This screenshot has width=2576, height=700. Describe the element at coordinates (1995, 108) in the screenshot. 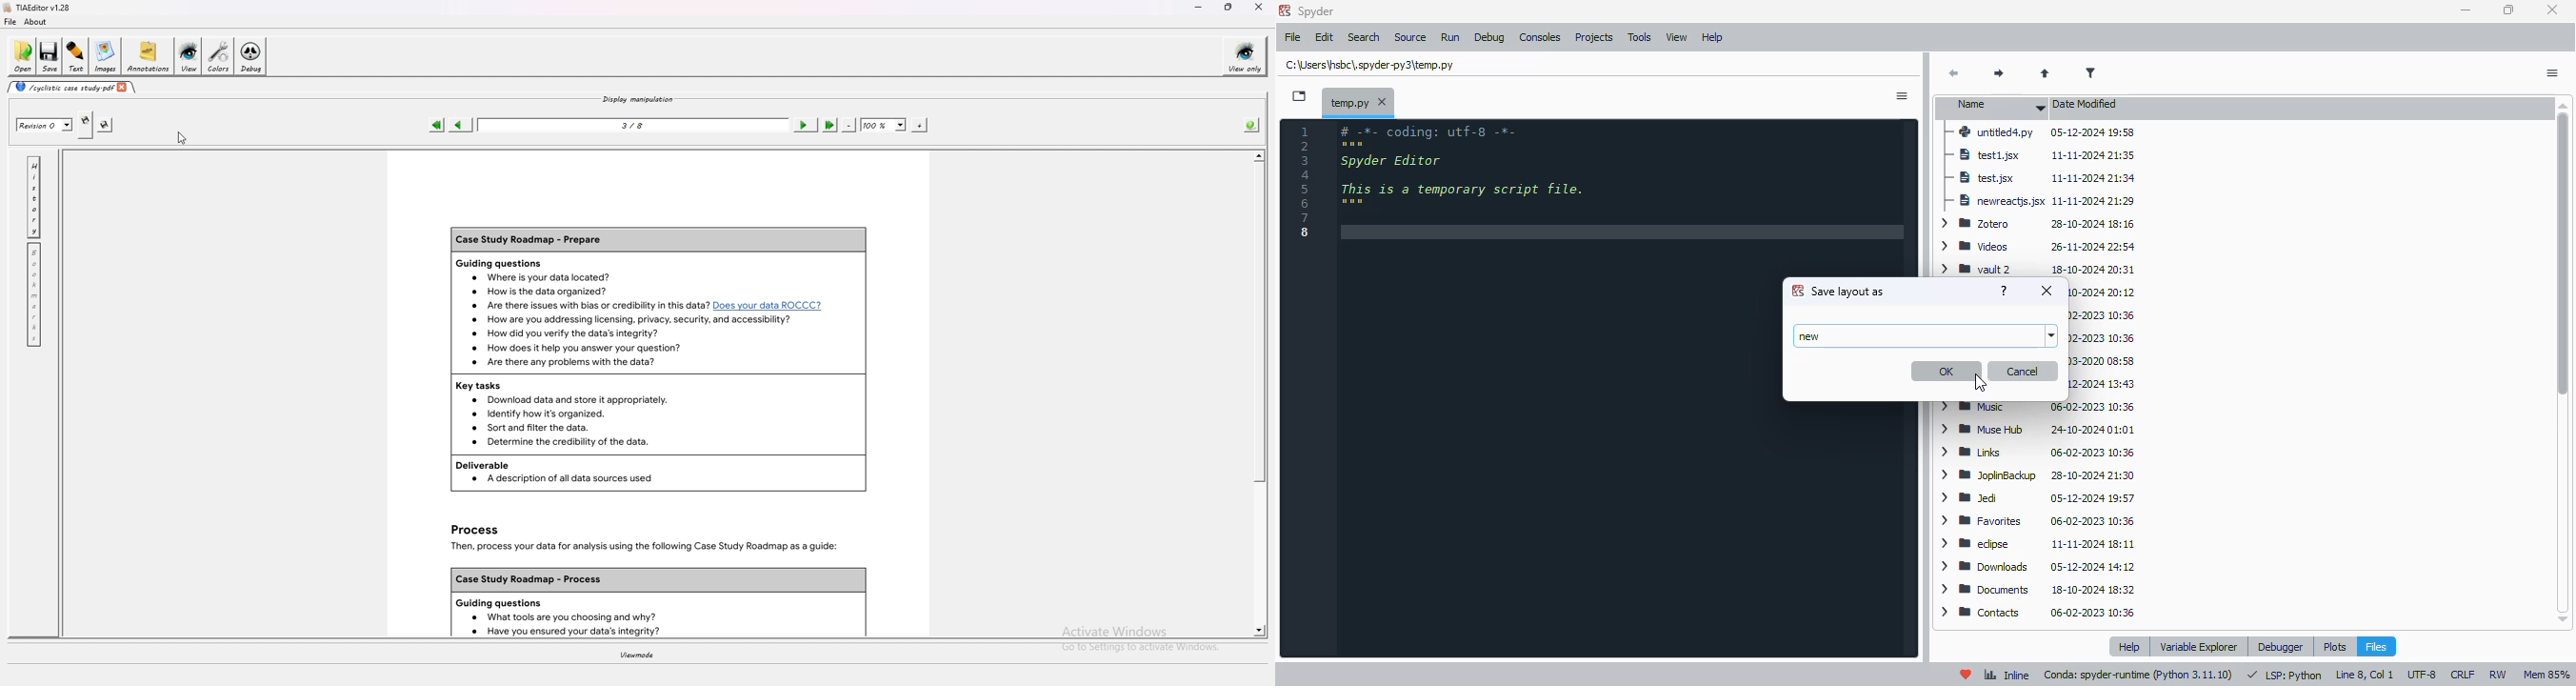

I see `name` at that location.